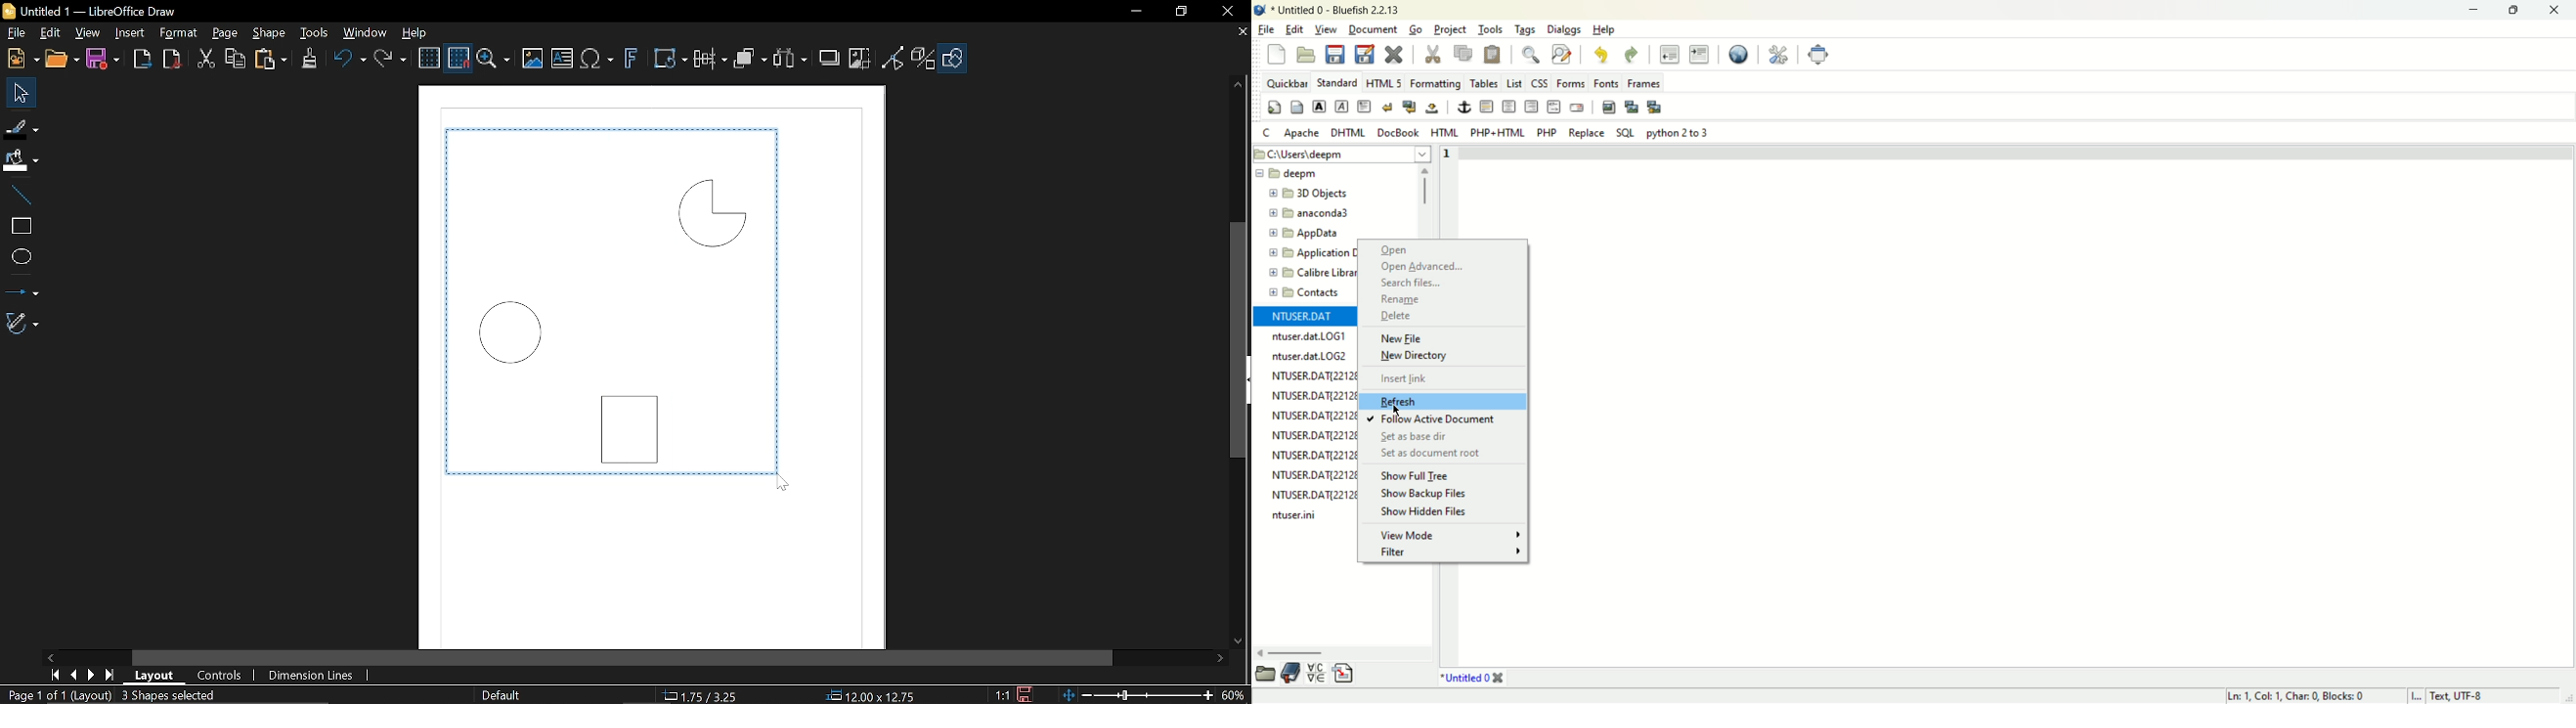  What do you see at coordinates (1545, 131) in the screenshot?
I see `PHP` at bounding box center [1545, 131].